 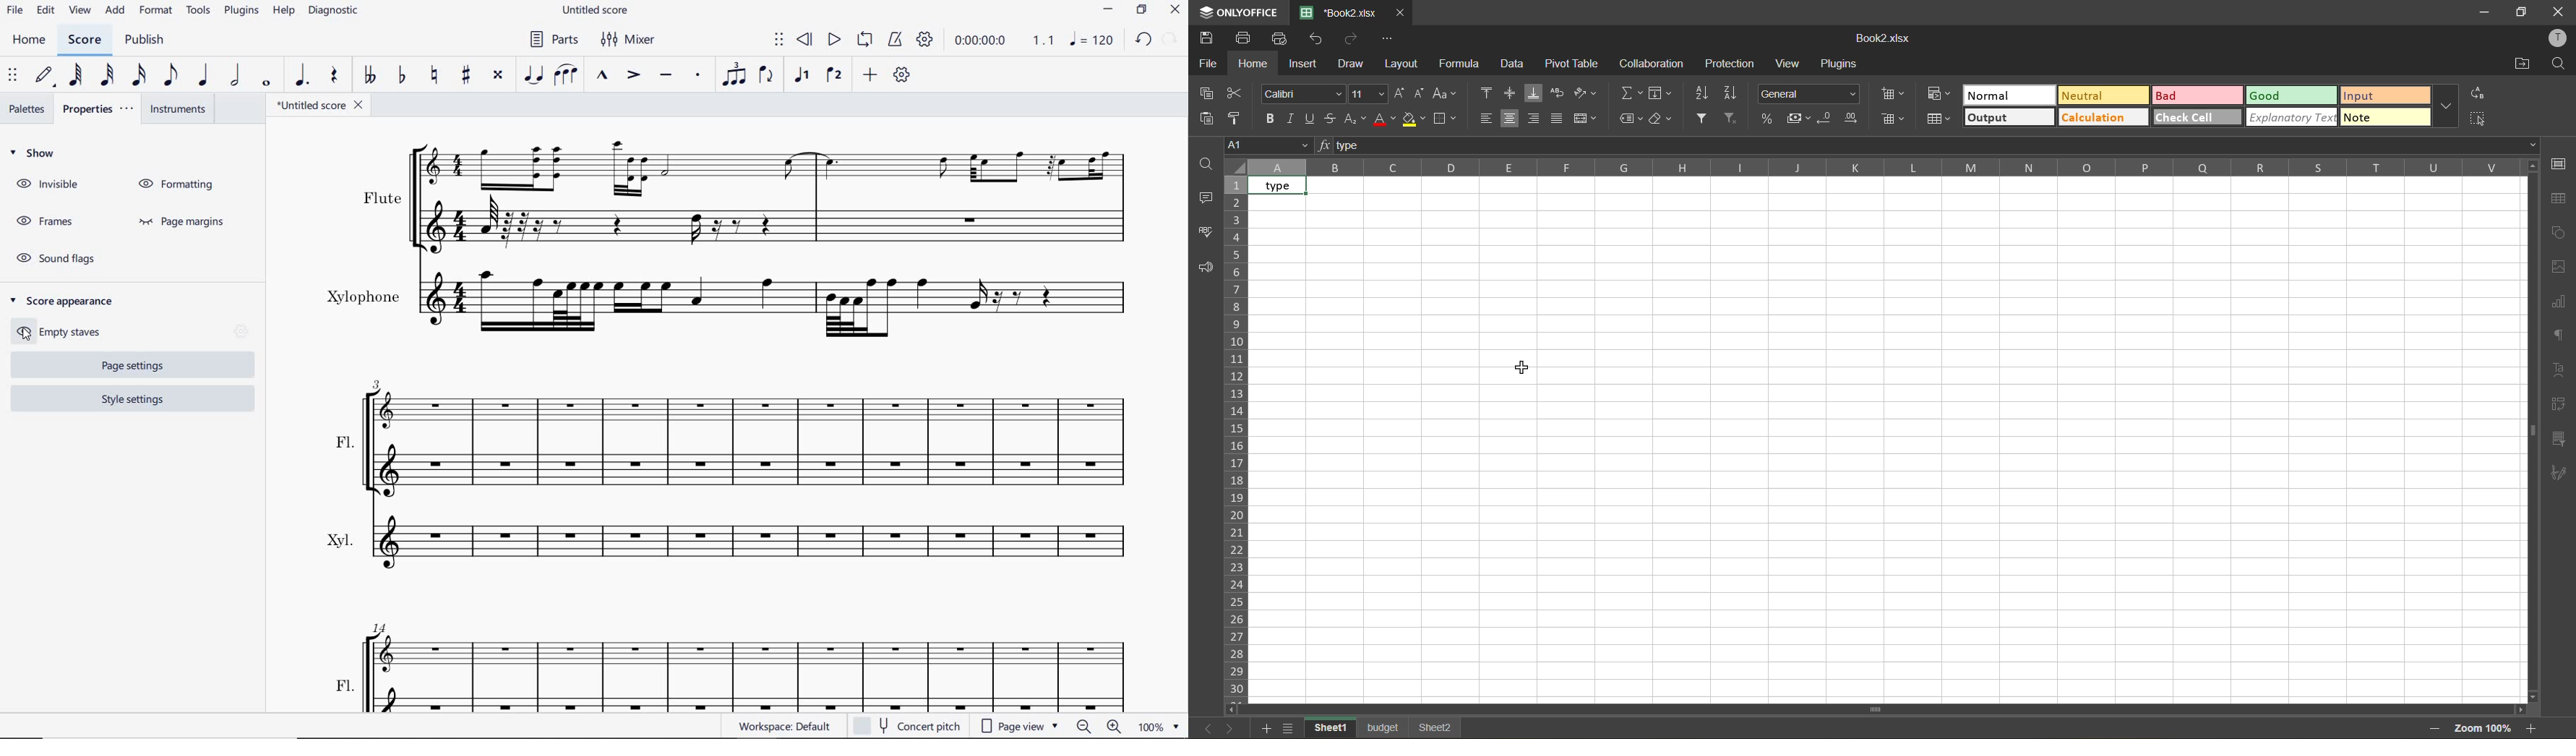 I want to click on font size, so click(x=1369, y=94).